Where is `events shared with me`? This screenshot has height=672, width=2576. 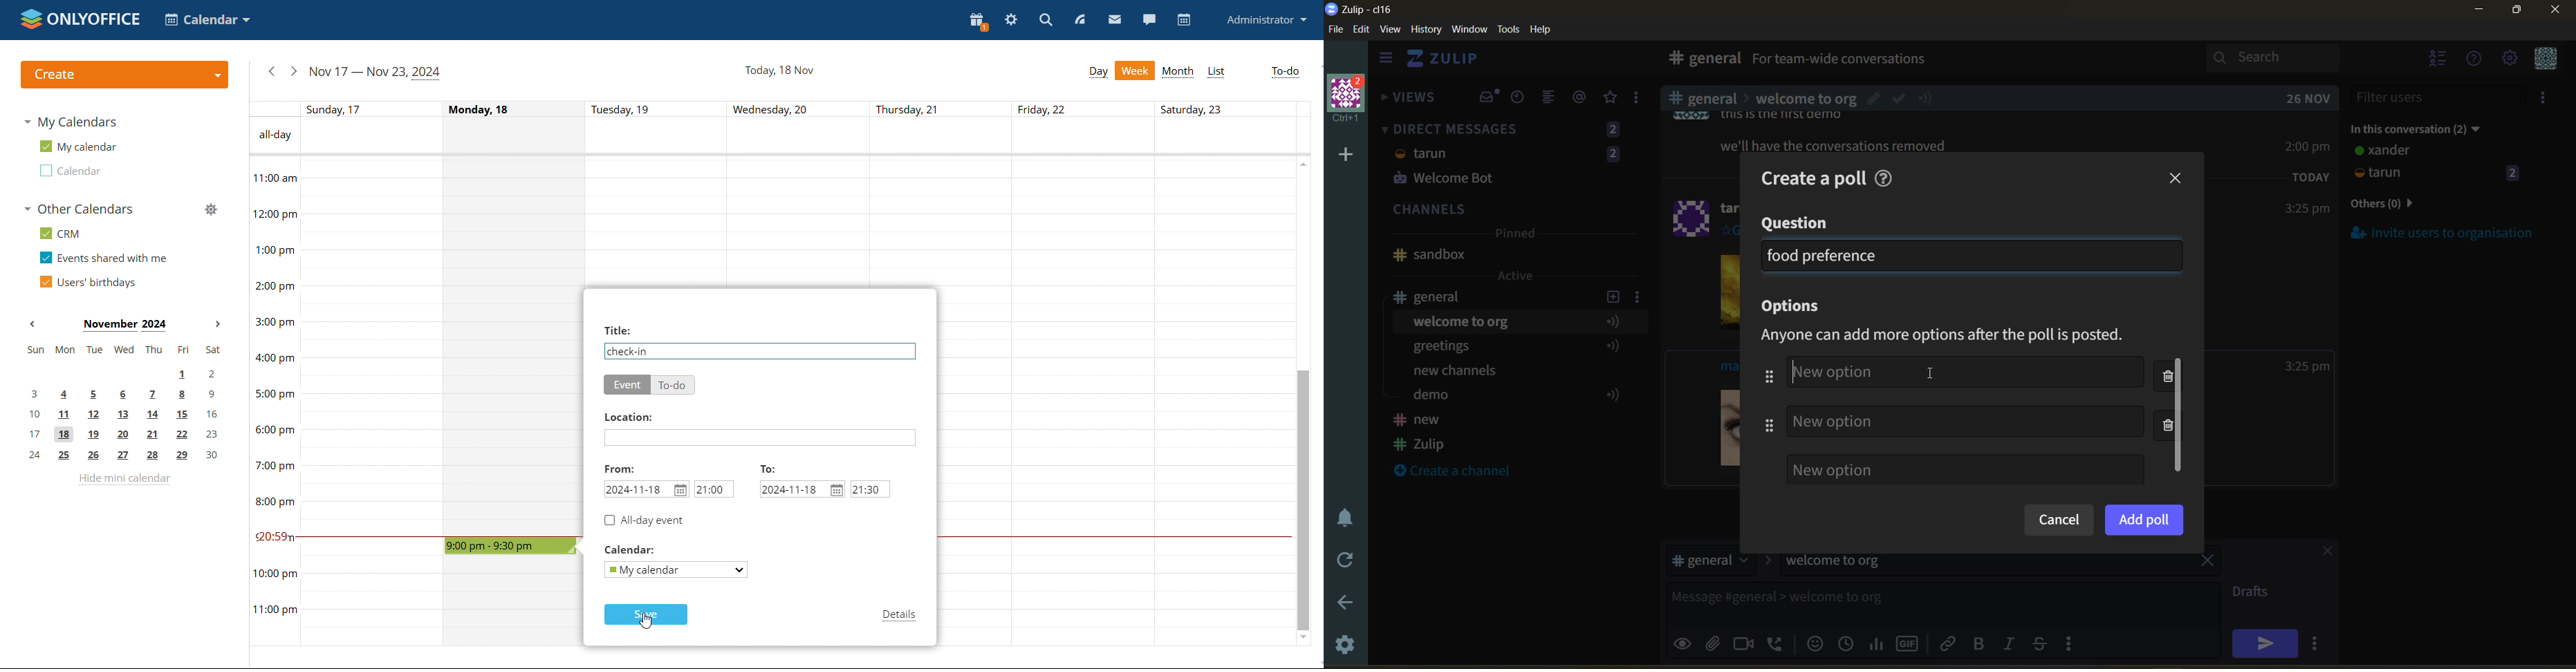 events shared with me is located at coordinates (102, 258).